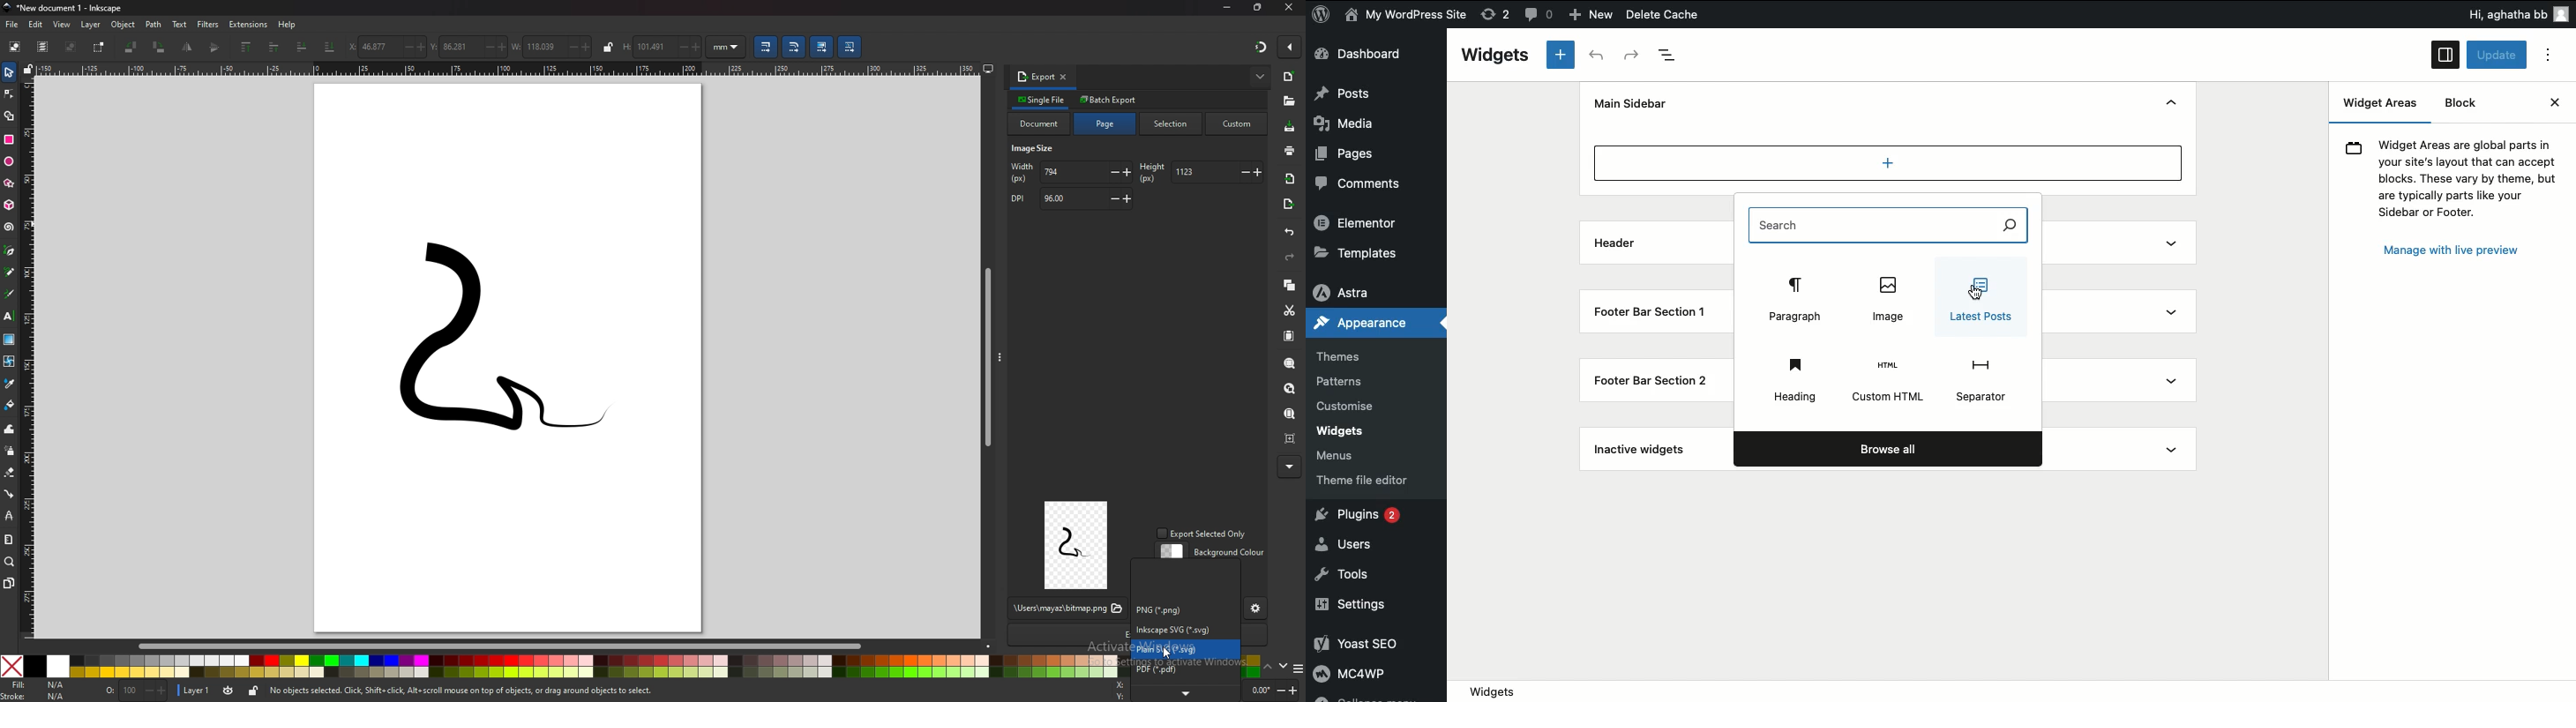  What do you see at coordinates (2452, 178) in the screenshot?
I see `(5 Widget Areas are global parts in
your site's layout that can accept
blocks. These vary by theme, but
are typically parts like your
Sidebar or Footer.` at bounding box center [2452, 178].